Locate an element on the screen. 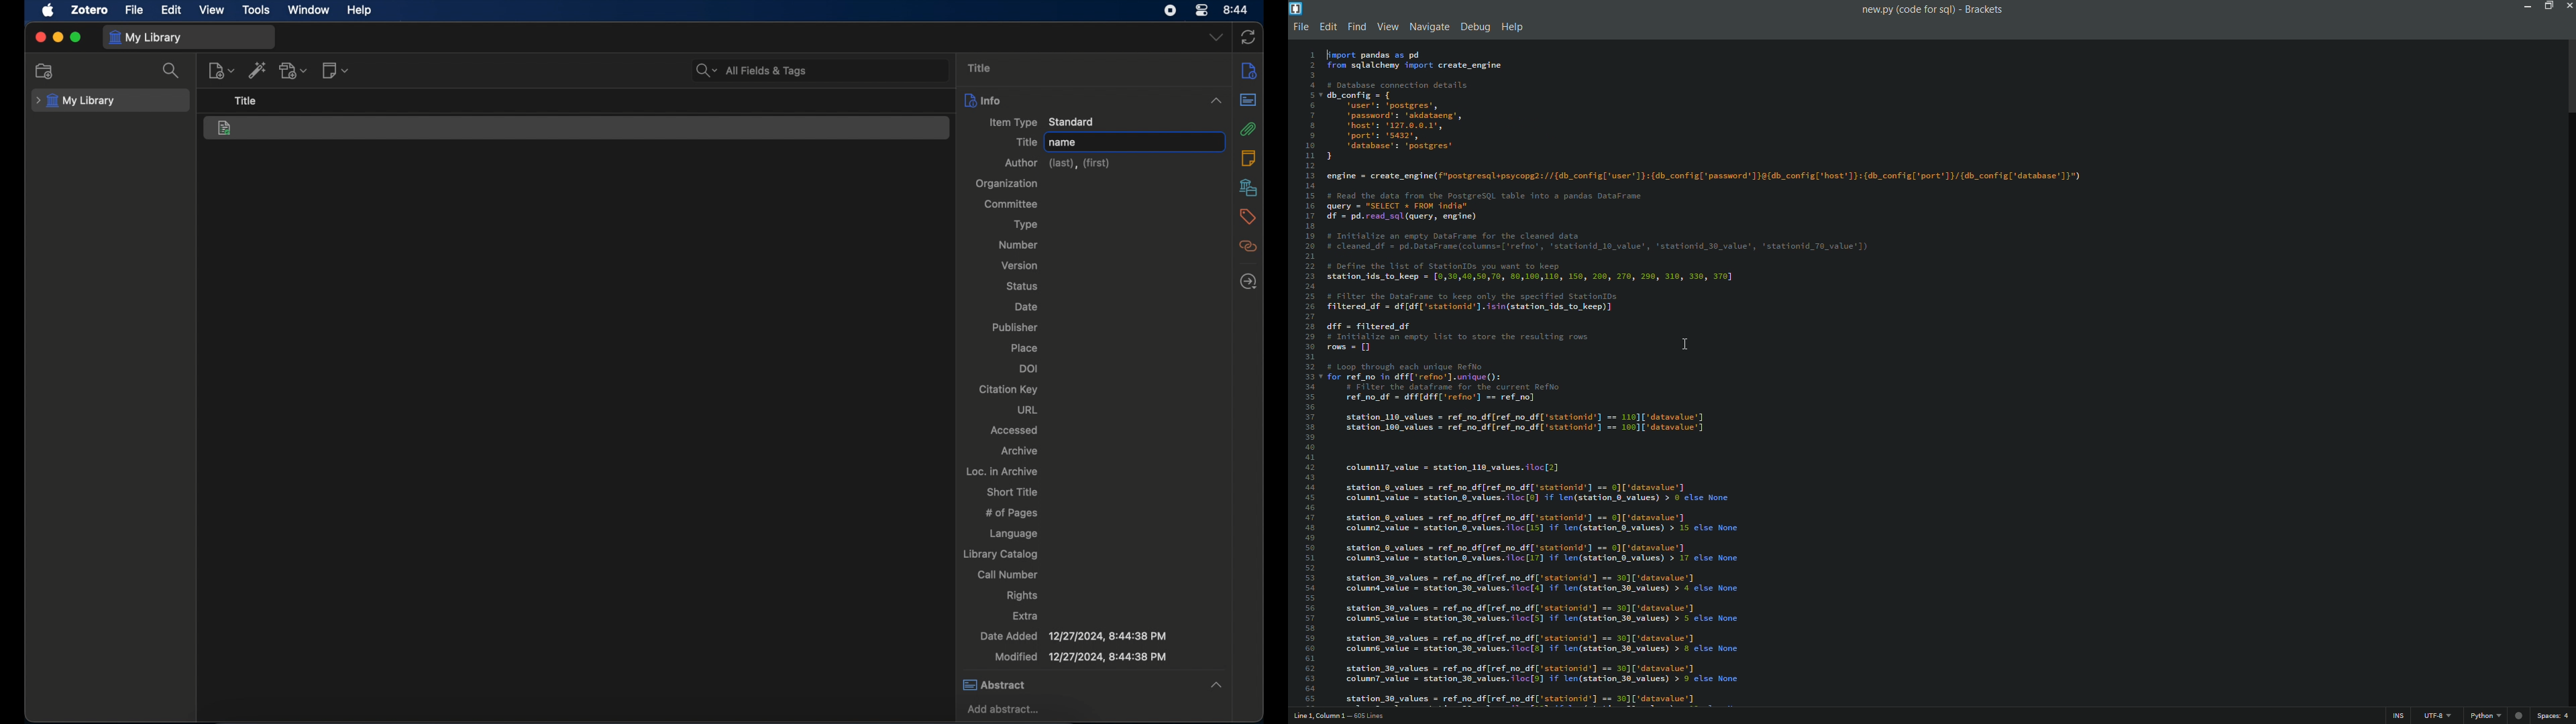 The width and height of the screenshot is (2576, 728). new item is located at coordinates (221, 71).